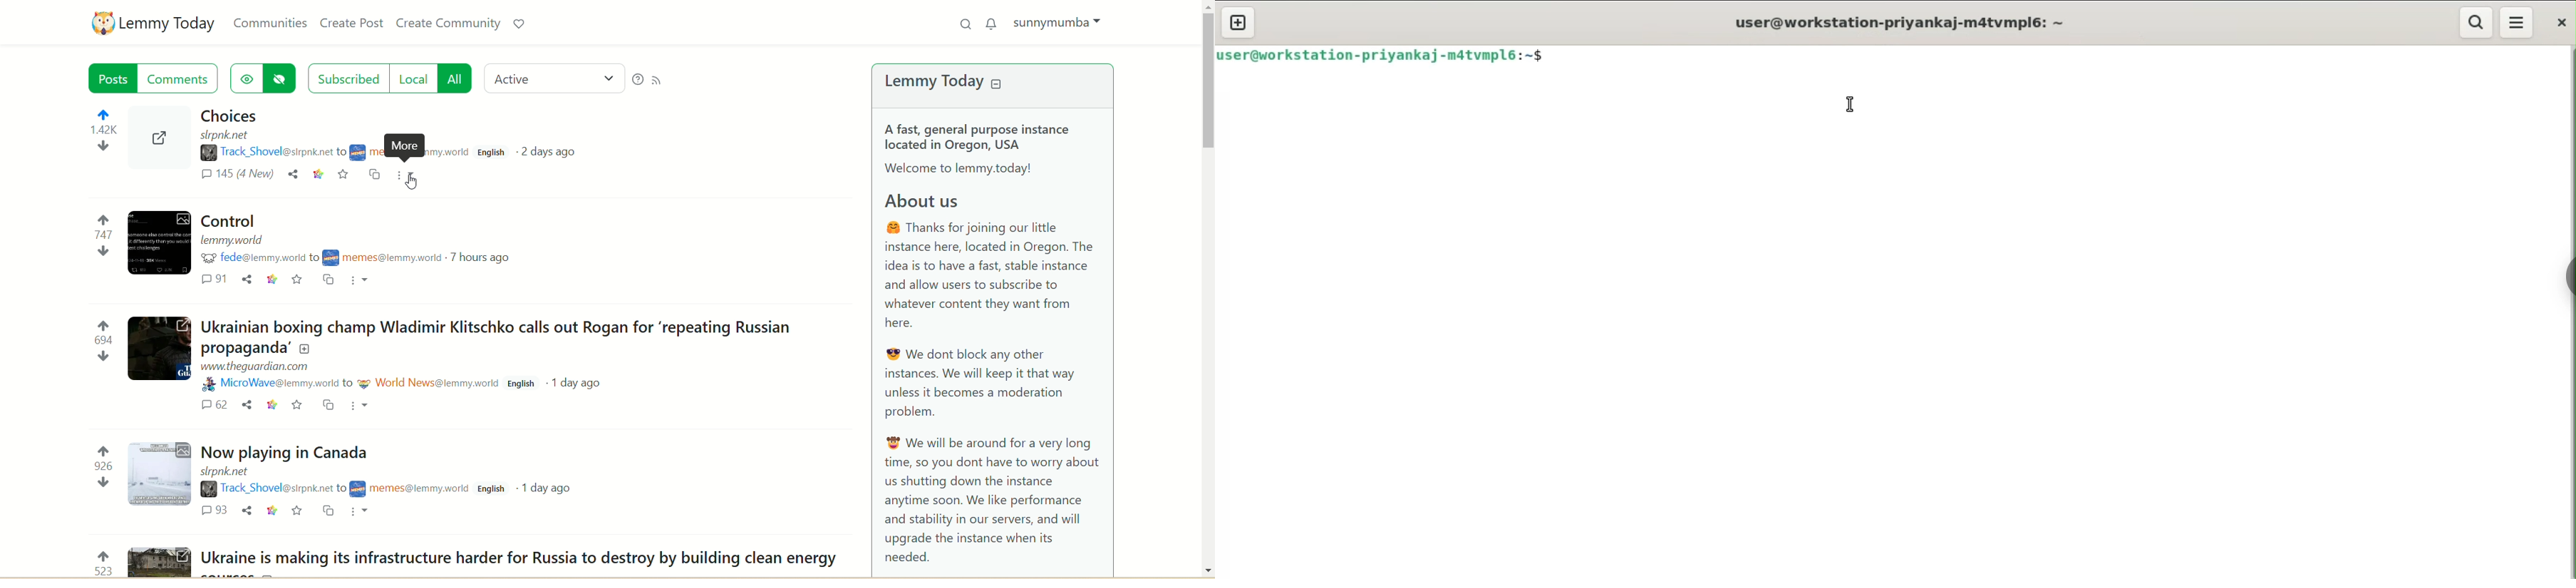 This screenshot has width=2576, height=588. What do you see at coordinates (244, 79) in the screenshot?
I see `show hidden posts` at bounding box center [244, 79].